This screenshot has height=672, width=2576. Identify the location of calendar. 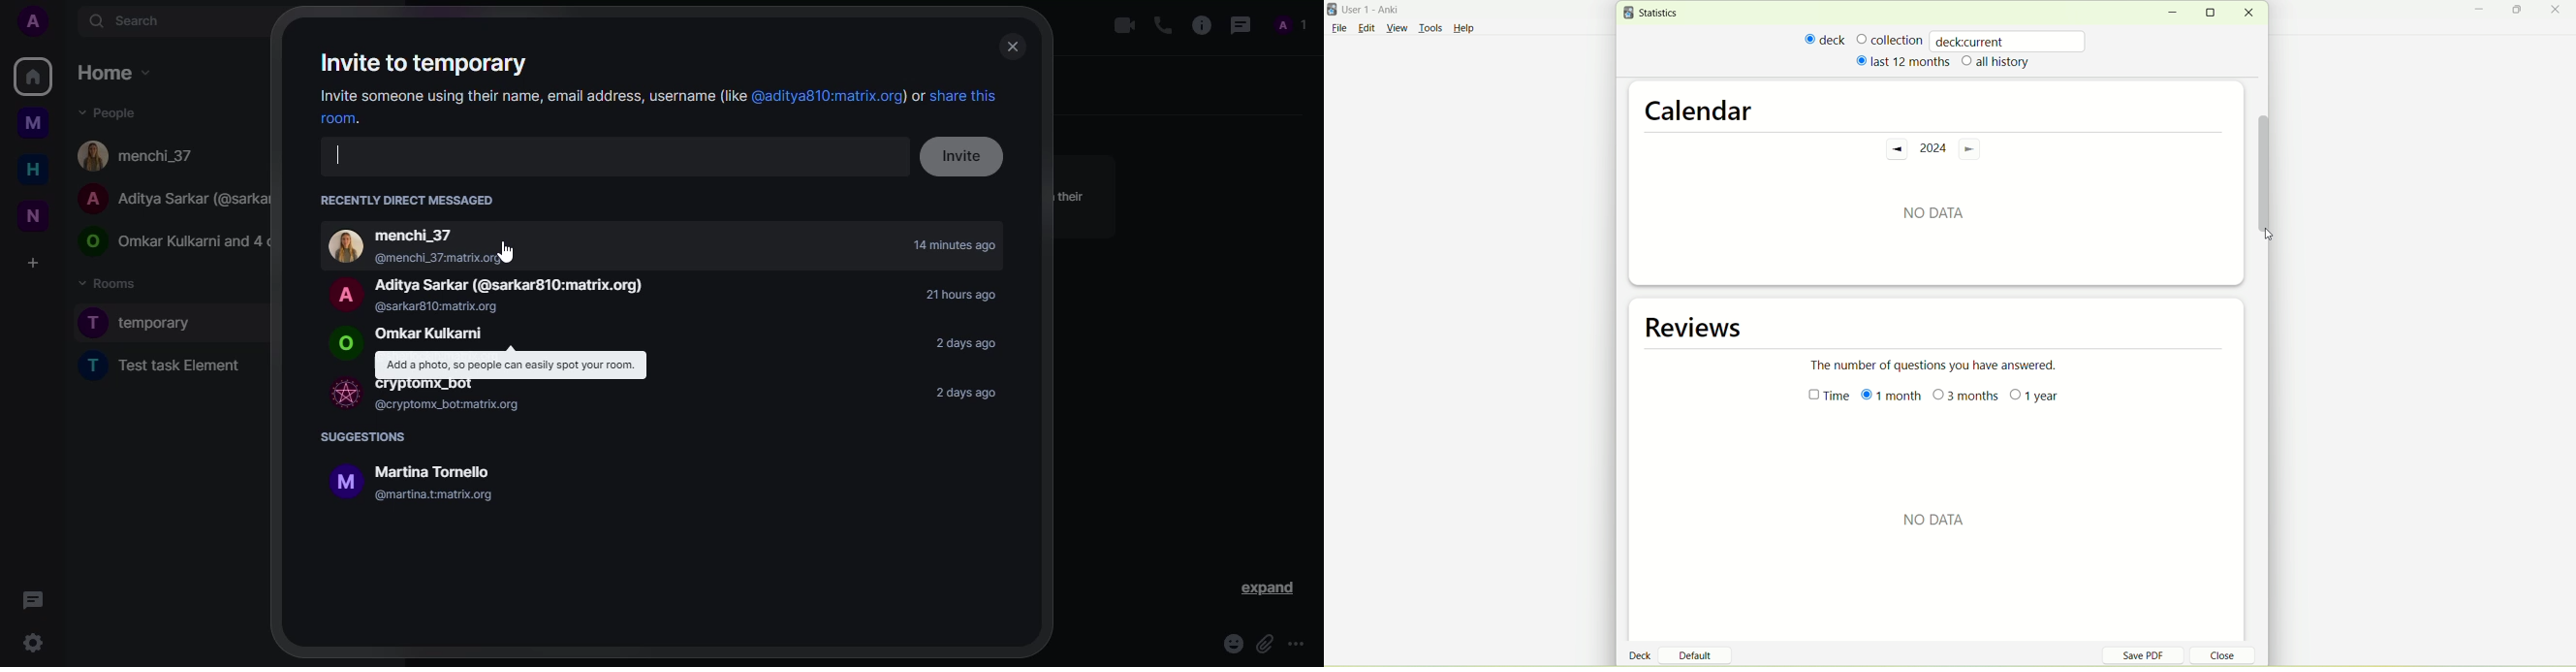
(1699, 106).